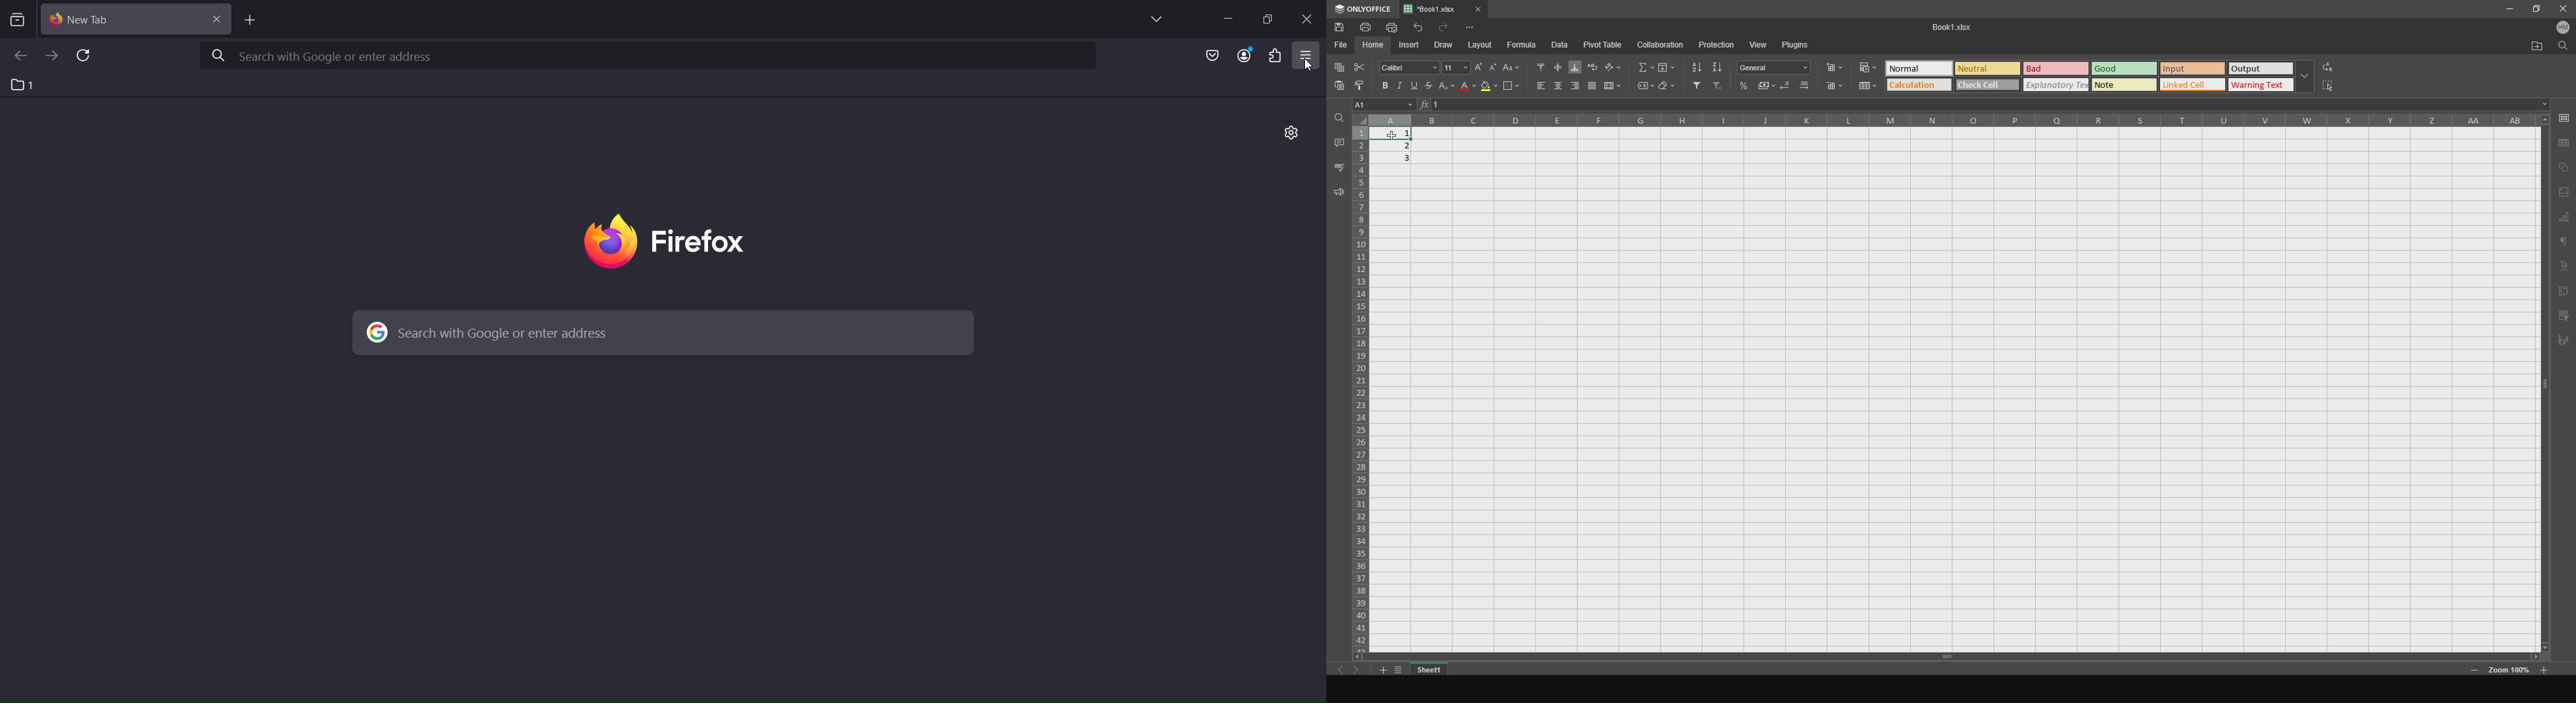  Describe the element at coordinates (1248, 56) in the screenshot. I see `accounts` at that location.